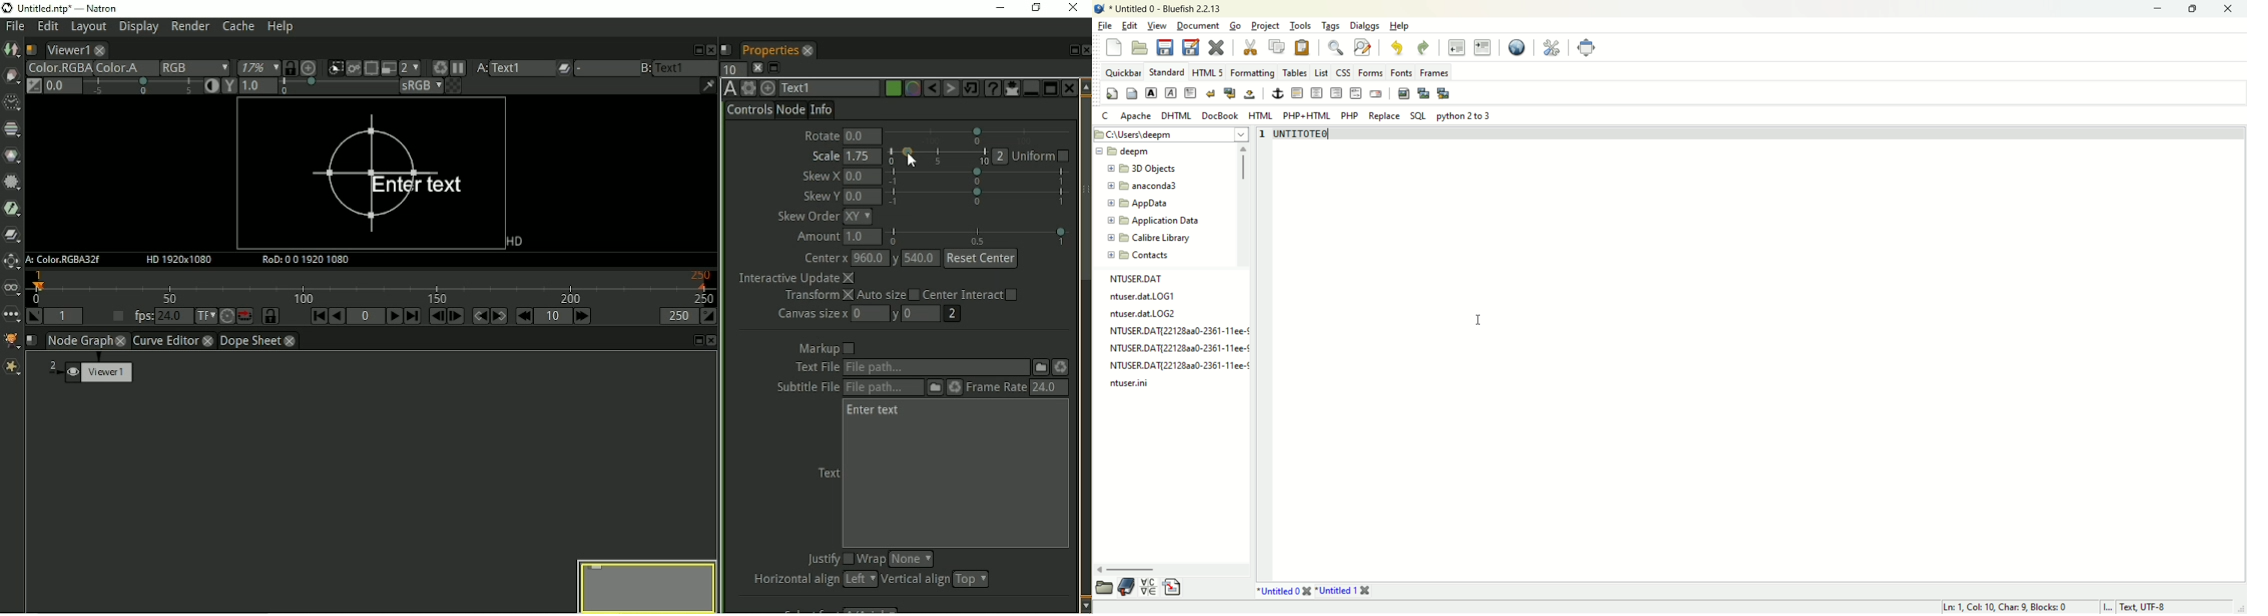 The image size is (2268, 616). What do you see at coordinates (317, 316) in the screenshot?
I see `First frame` at bounding box center [317, 316].